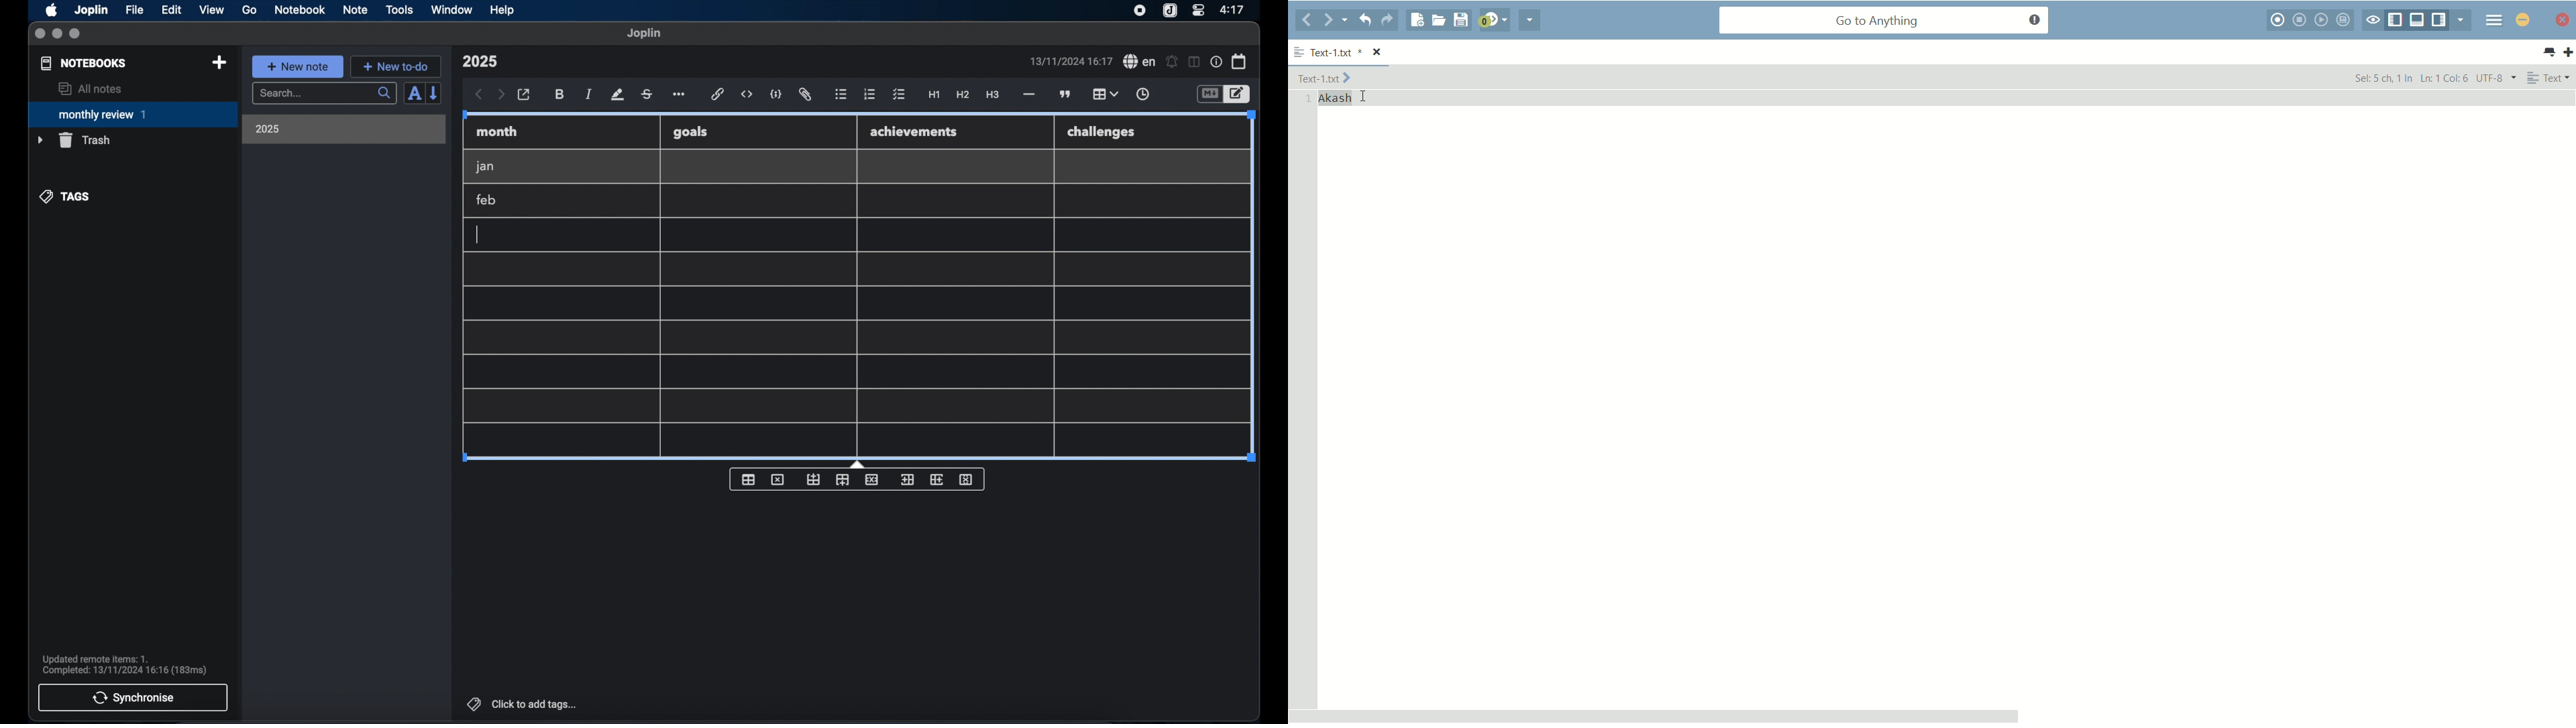 This screenshot has width=2576, height=728. What do you see at coordinates (1169, 11) in the screenshot?
I see `joplin icon` at bounding box center [1169, 11].